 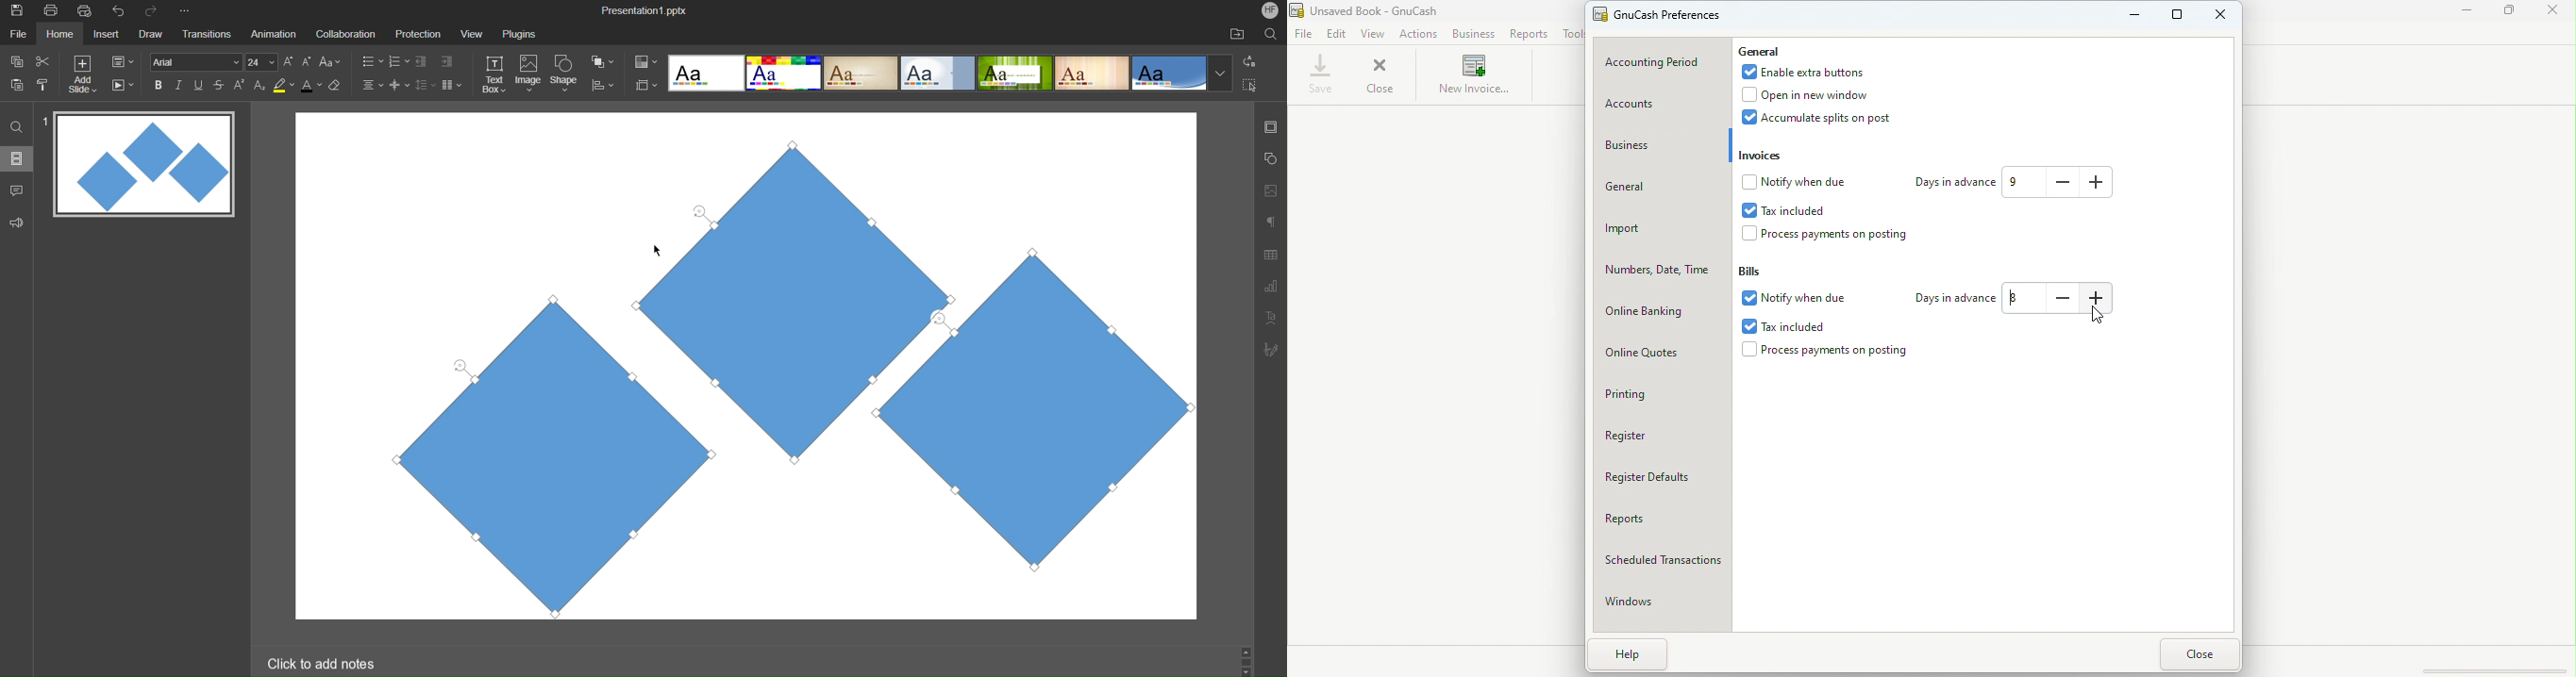 What do you see at coordinates (447, 60) in the screenshot?
I see `Increase Indent` at bounding box center [447, 60].